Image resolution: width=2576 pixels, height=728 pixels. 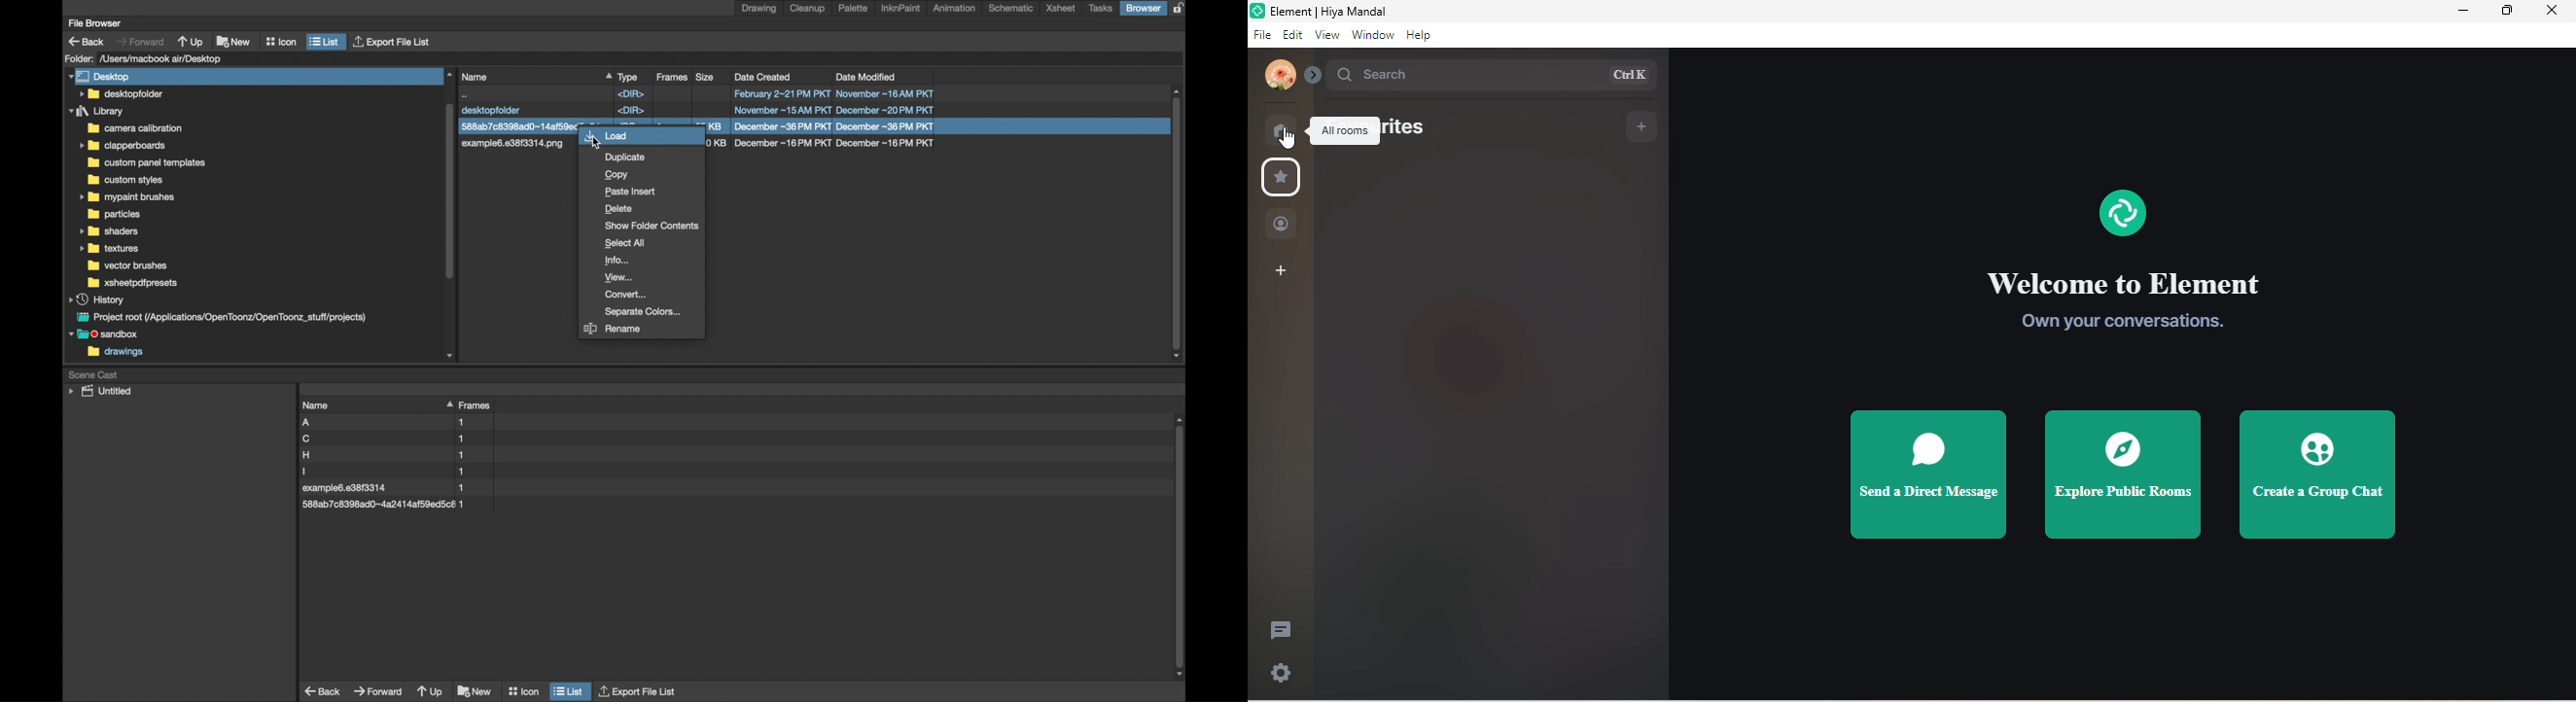 What do you see at coordinates (1280, 75) in the screenshot?
I see `account` at bounding box center [1280, 75].